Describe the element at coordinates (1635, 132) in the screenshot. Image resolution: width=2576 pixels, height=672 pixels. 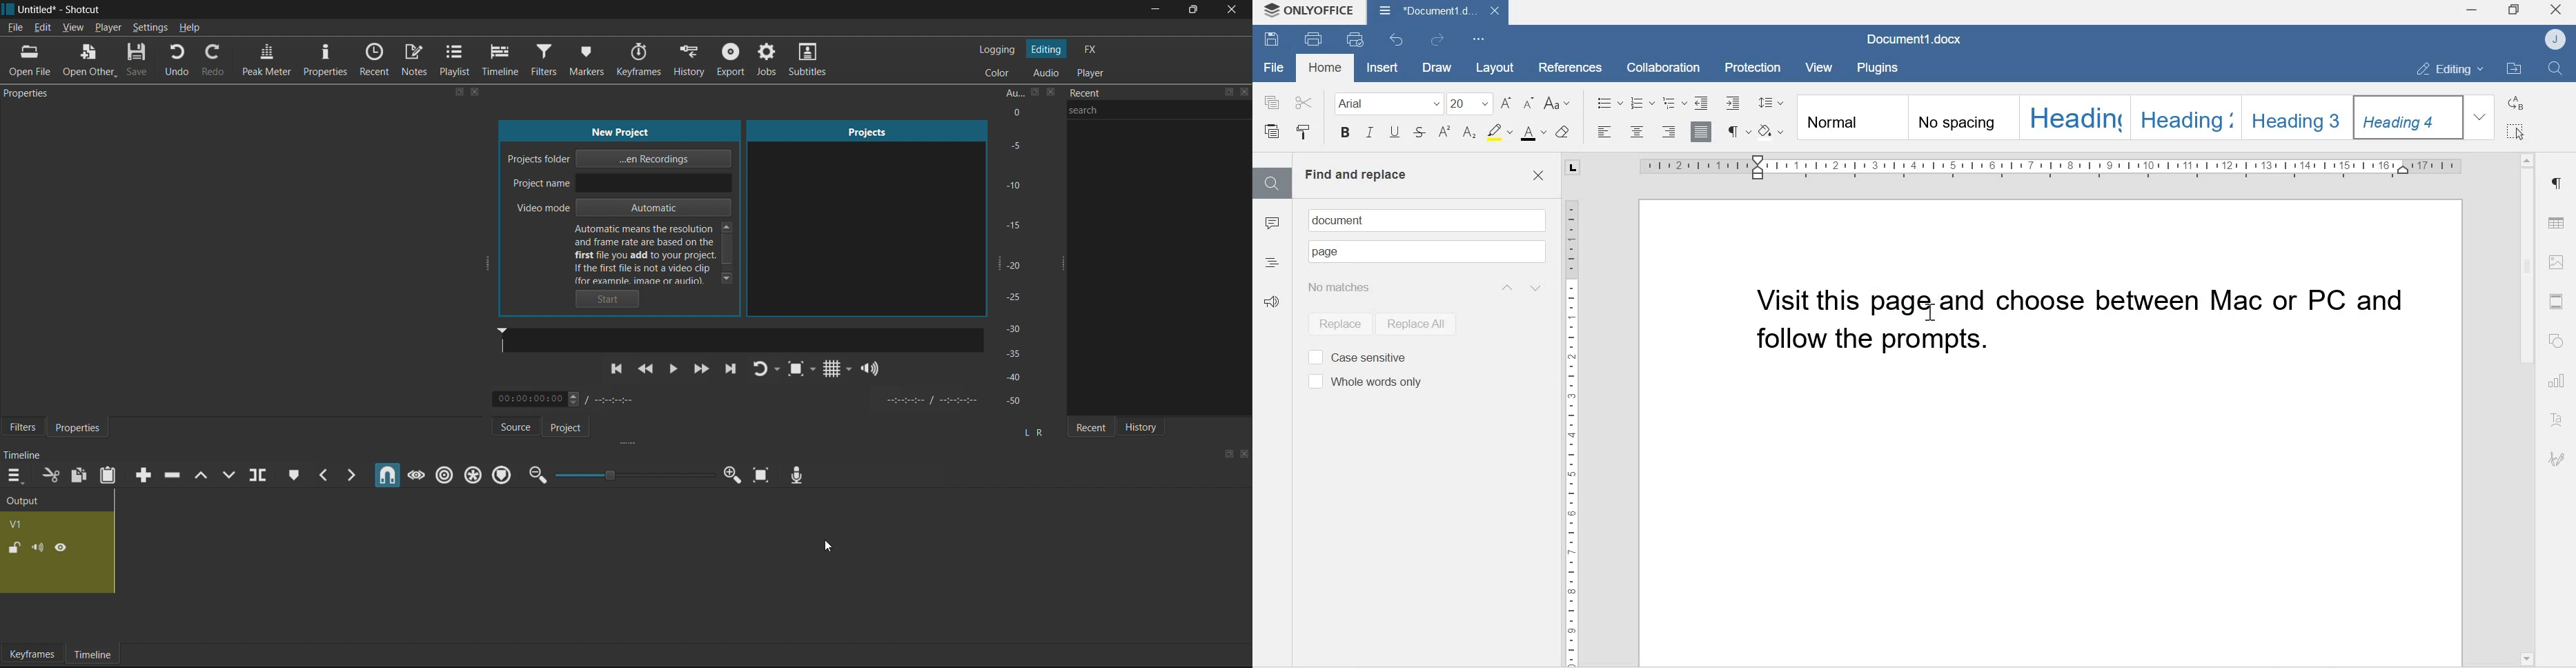
I see `Align center` at that location.